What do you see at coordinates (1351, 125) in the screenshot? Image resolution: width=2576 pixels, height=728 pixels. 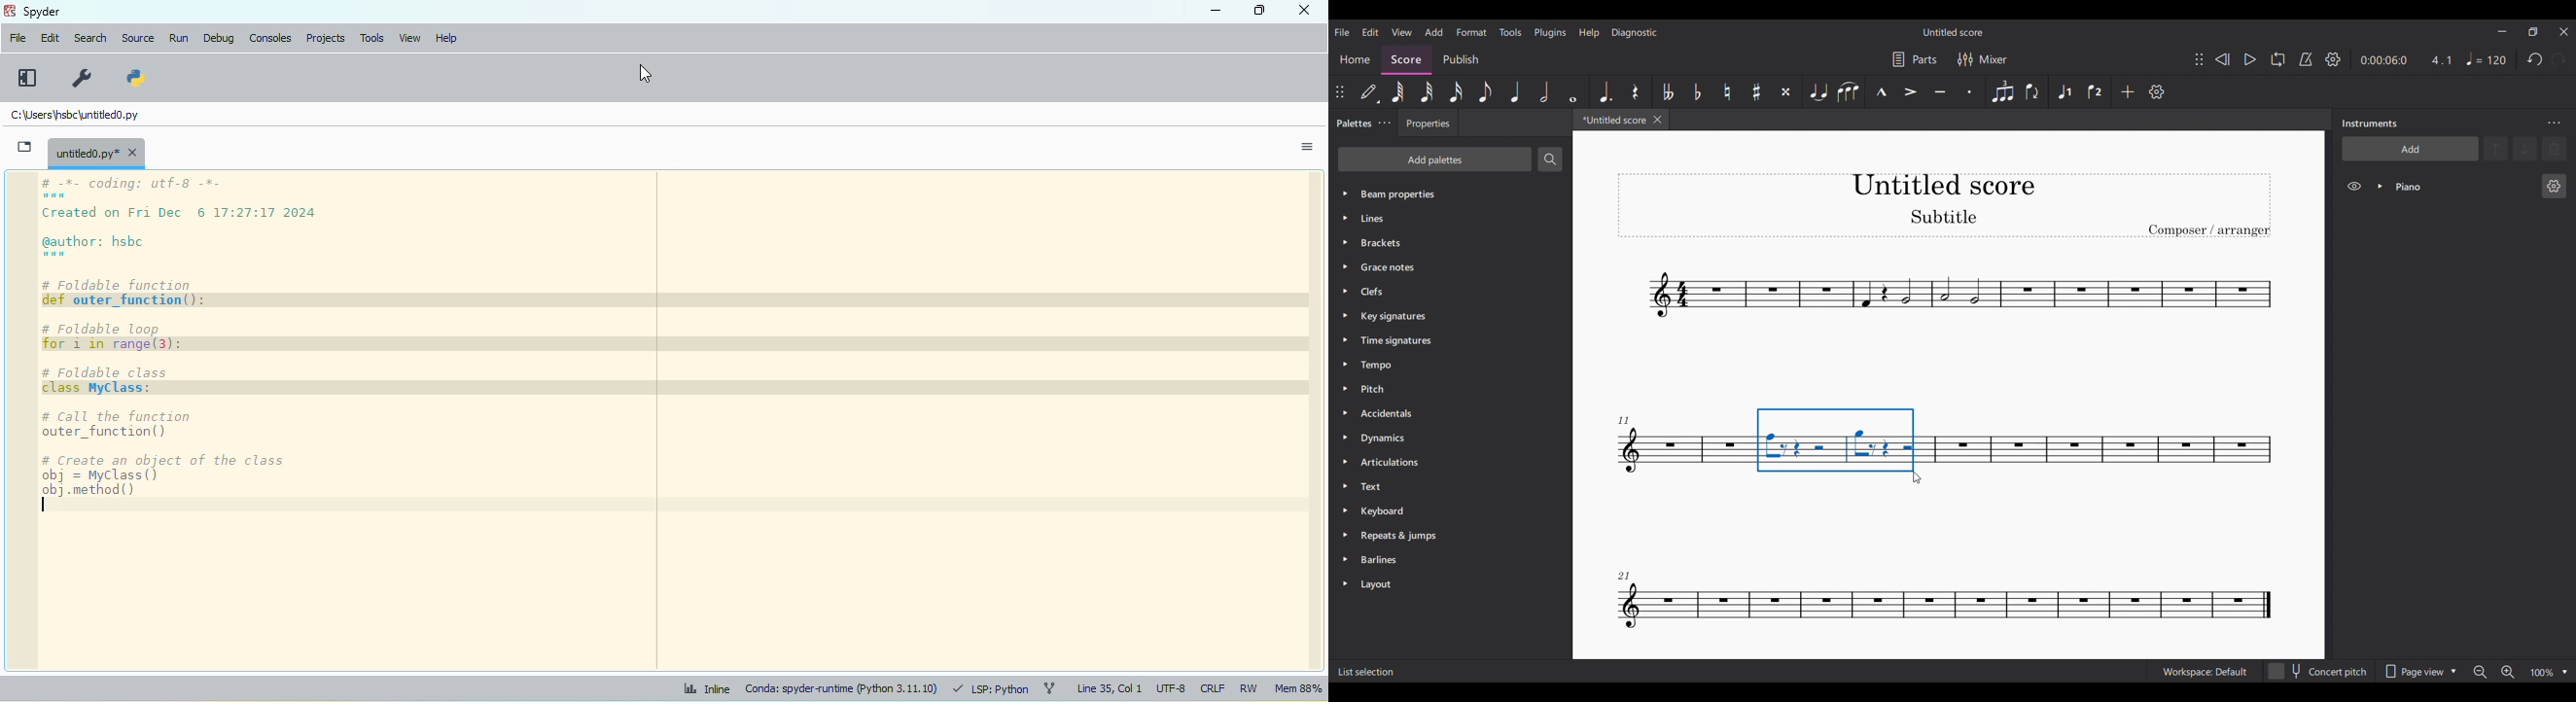 I see `Palettes, current panel` at bounding box center [1351, 125].